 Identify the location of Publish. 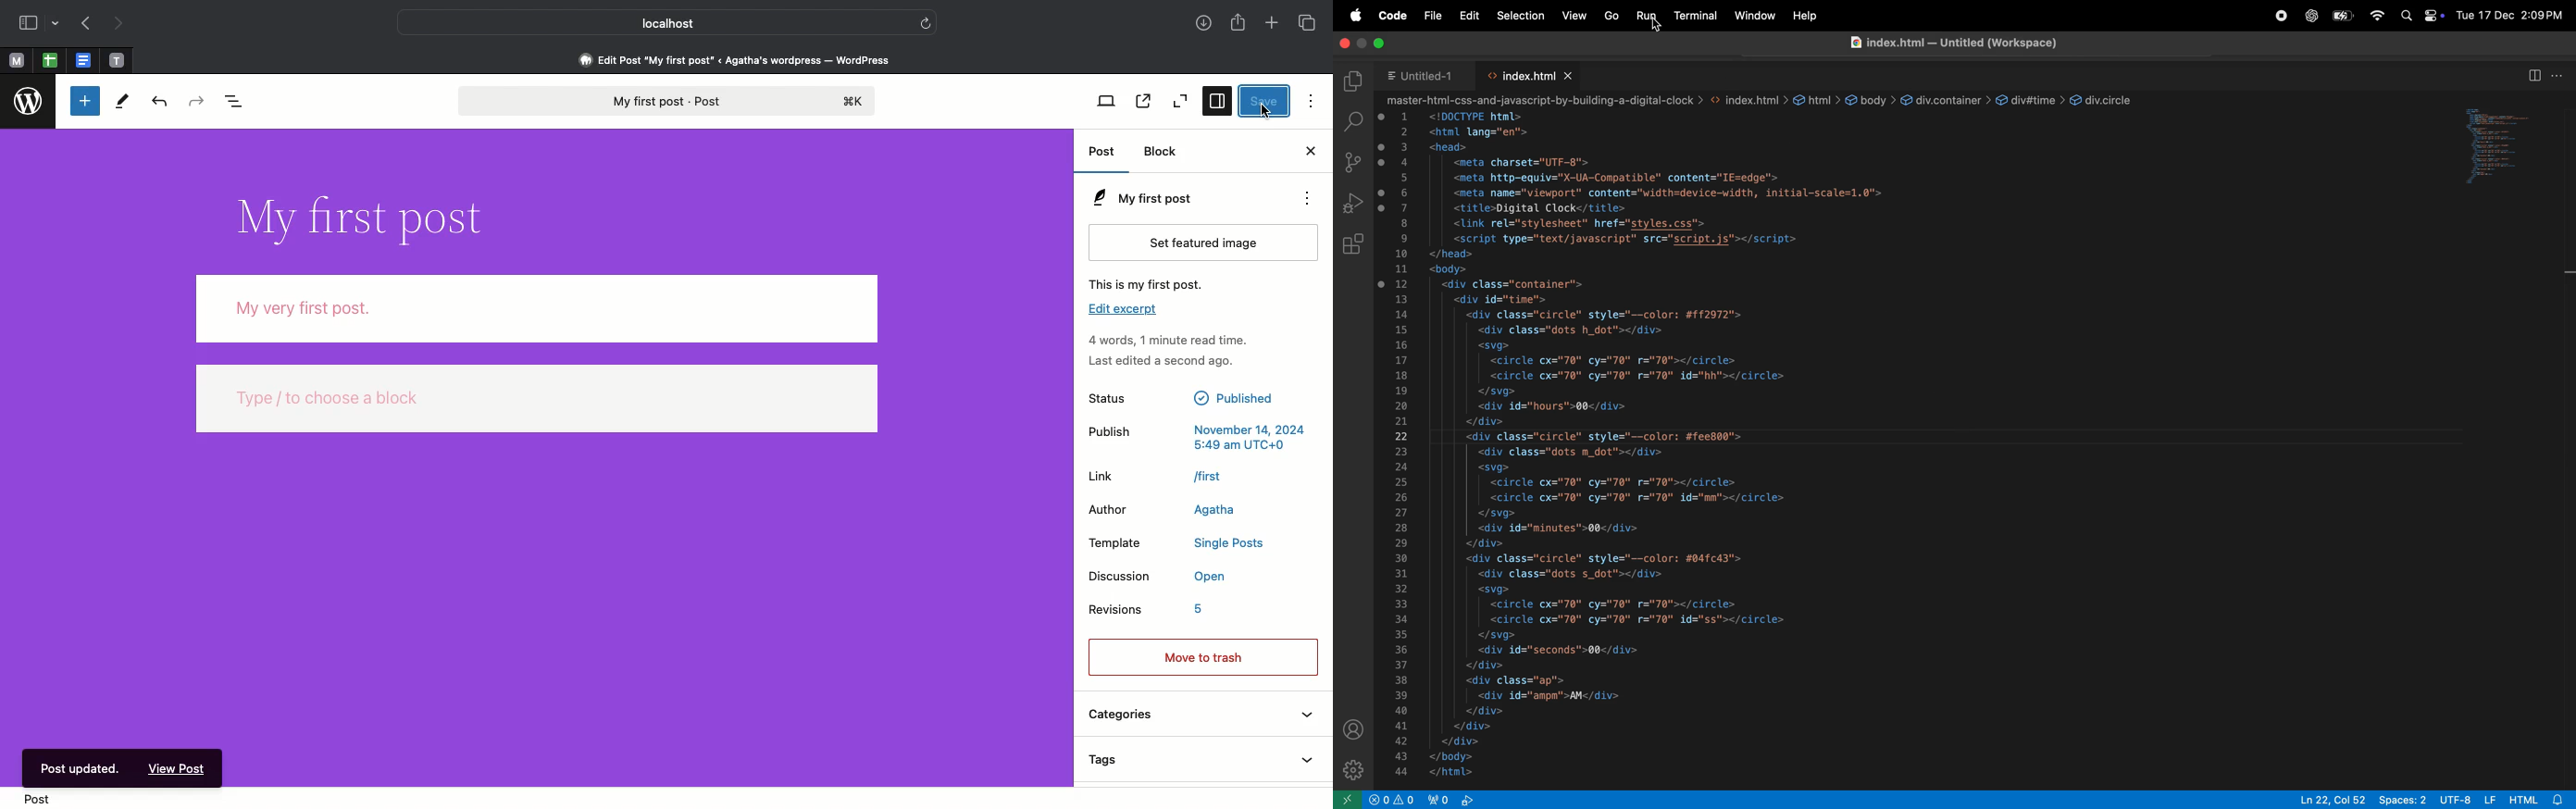
(1201, 438).